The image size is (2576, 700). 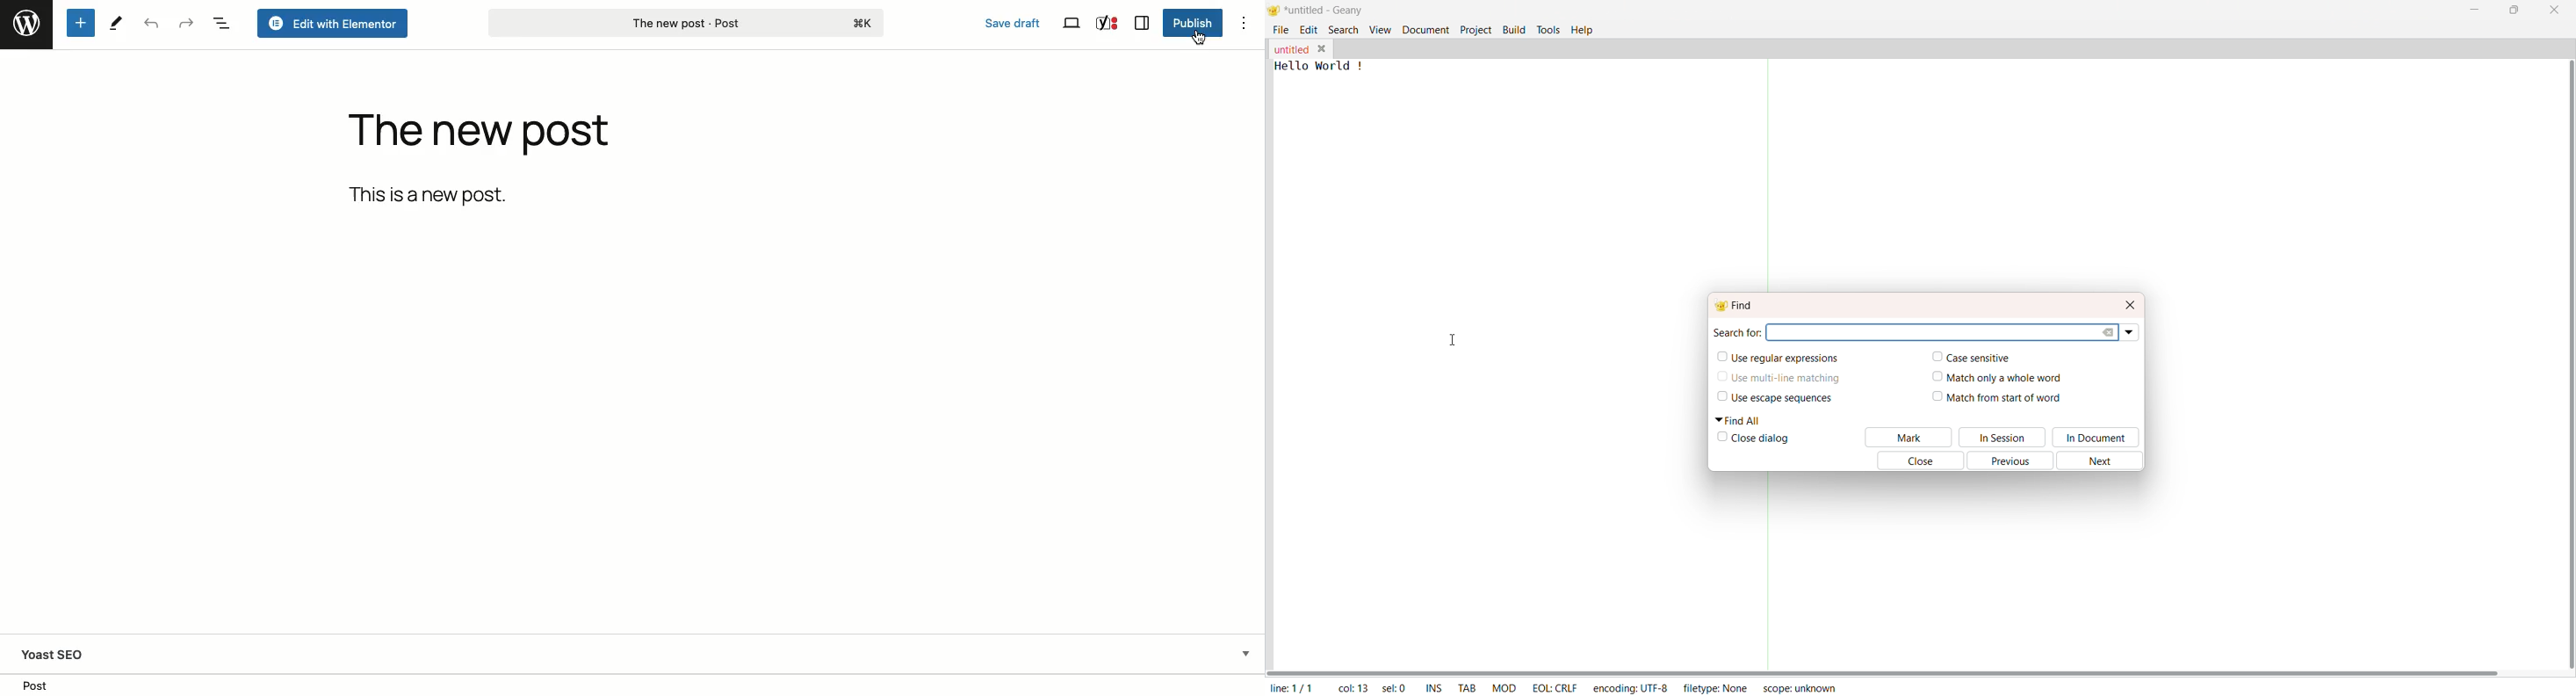 What do you see at coordinates (2132, 332) in the screenshot?
I see `Drop Down` at bounding box center [2132, 332].